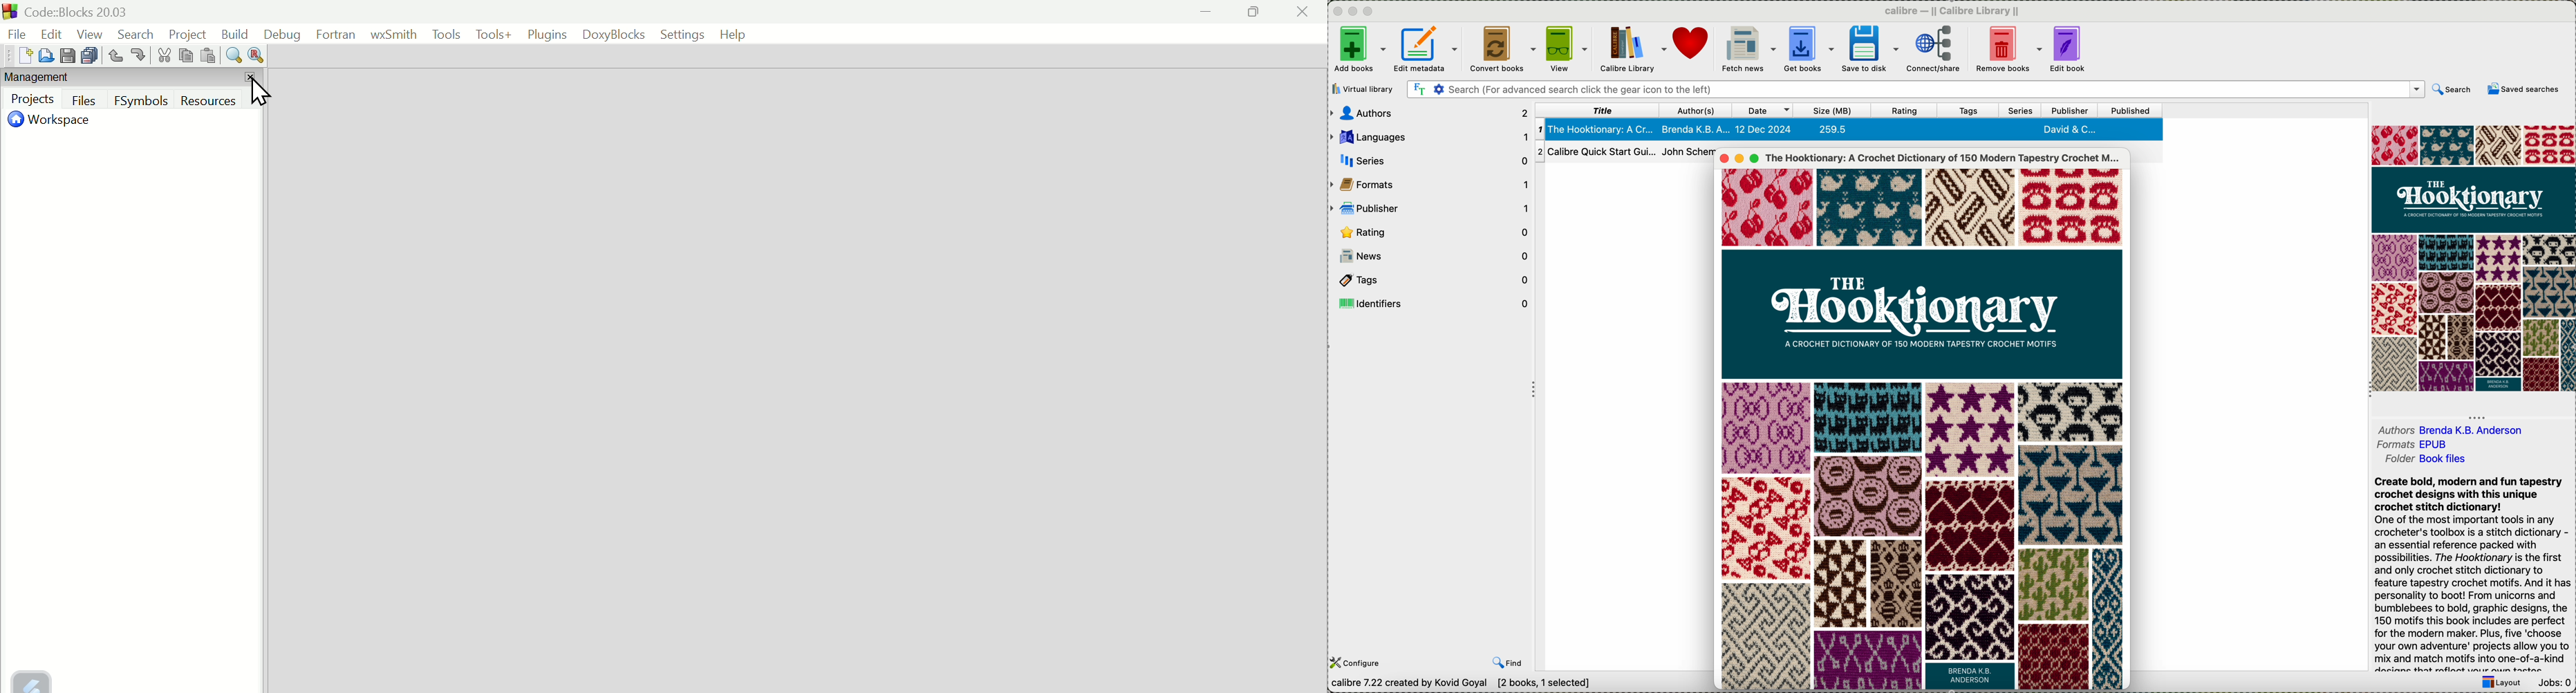  What do you see at coordinates (37, 76) in the screenshot?
I see `Management` at bounding box center [37, 76].